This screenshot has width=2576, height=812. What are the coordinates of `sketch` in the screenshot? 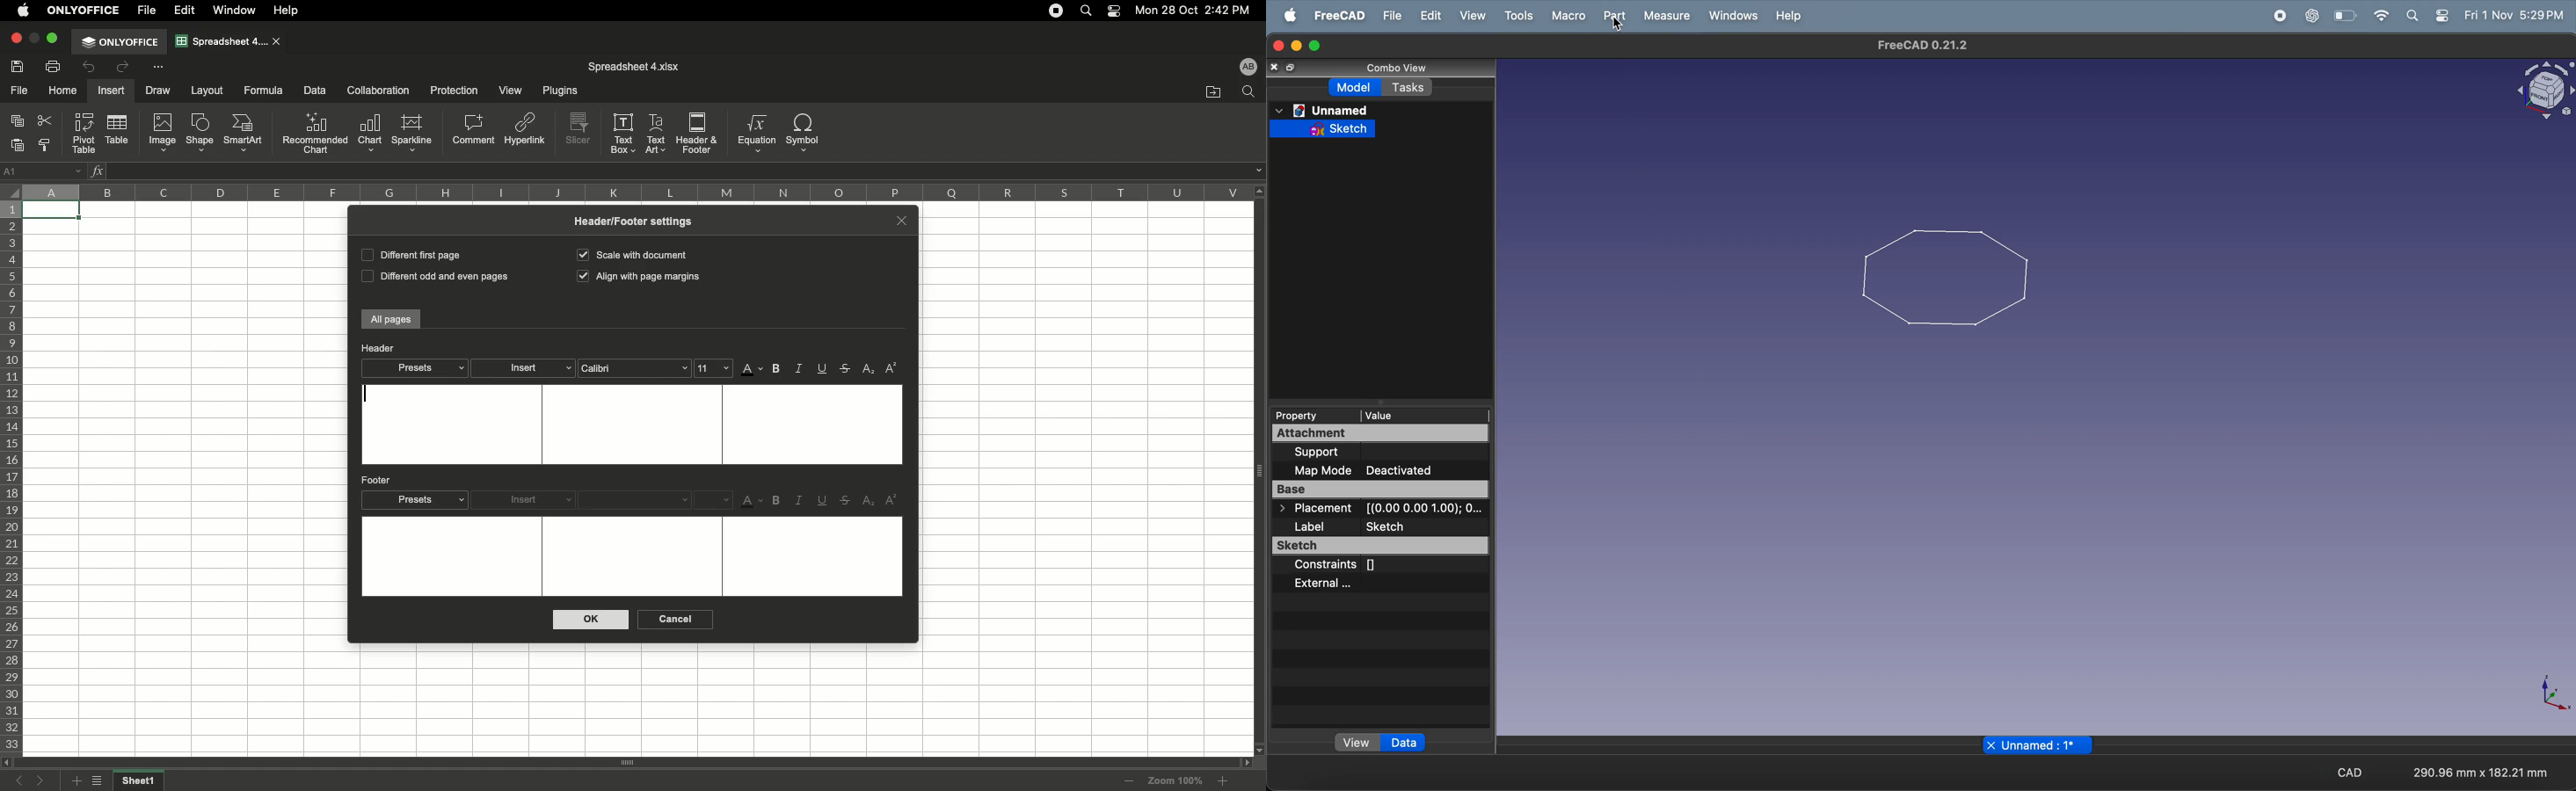 It's located at (1324, 129).